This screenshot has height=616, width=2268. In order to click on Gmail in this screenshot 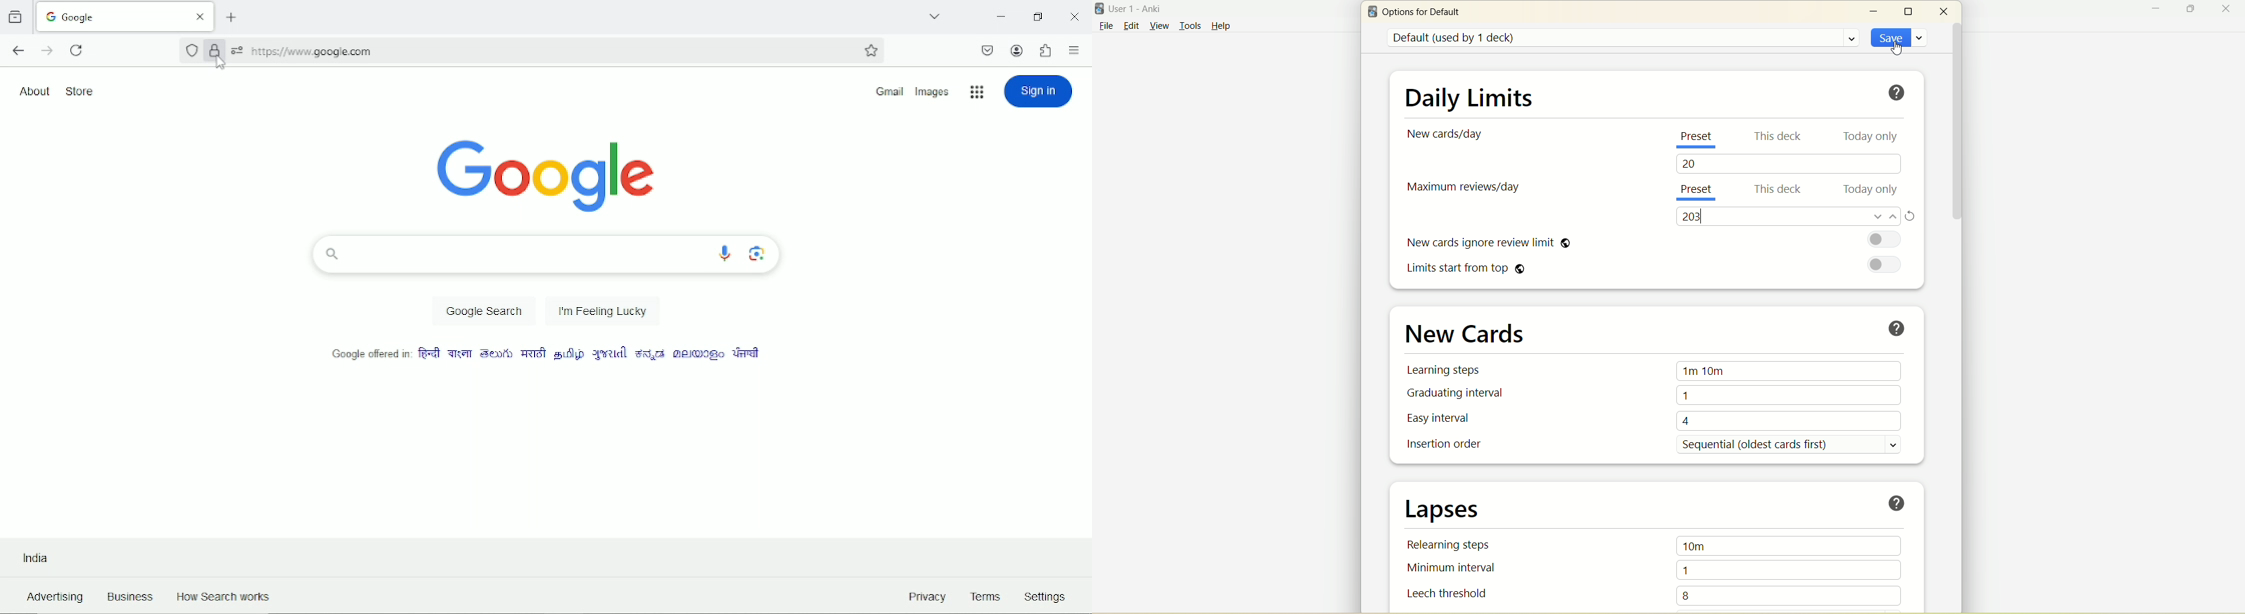, I will do `click(889, 92)`.